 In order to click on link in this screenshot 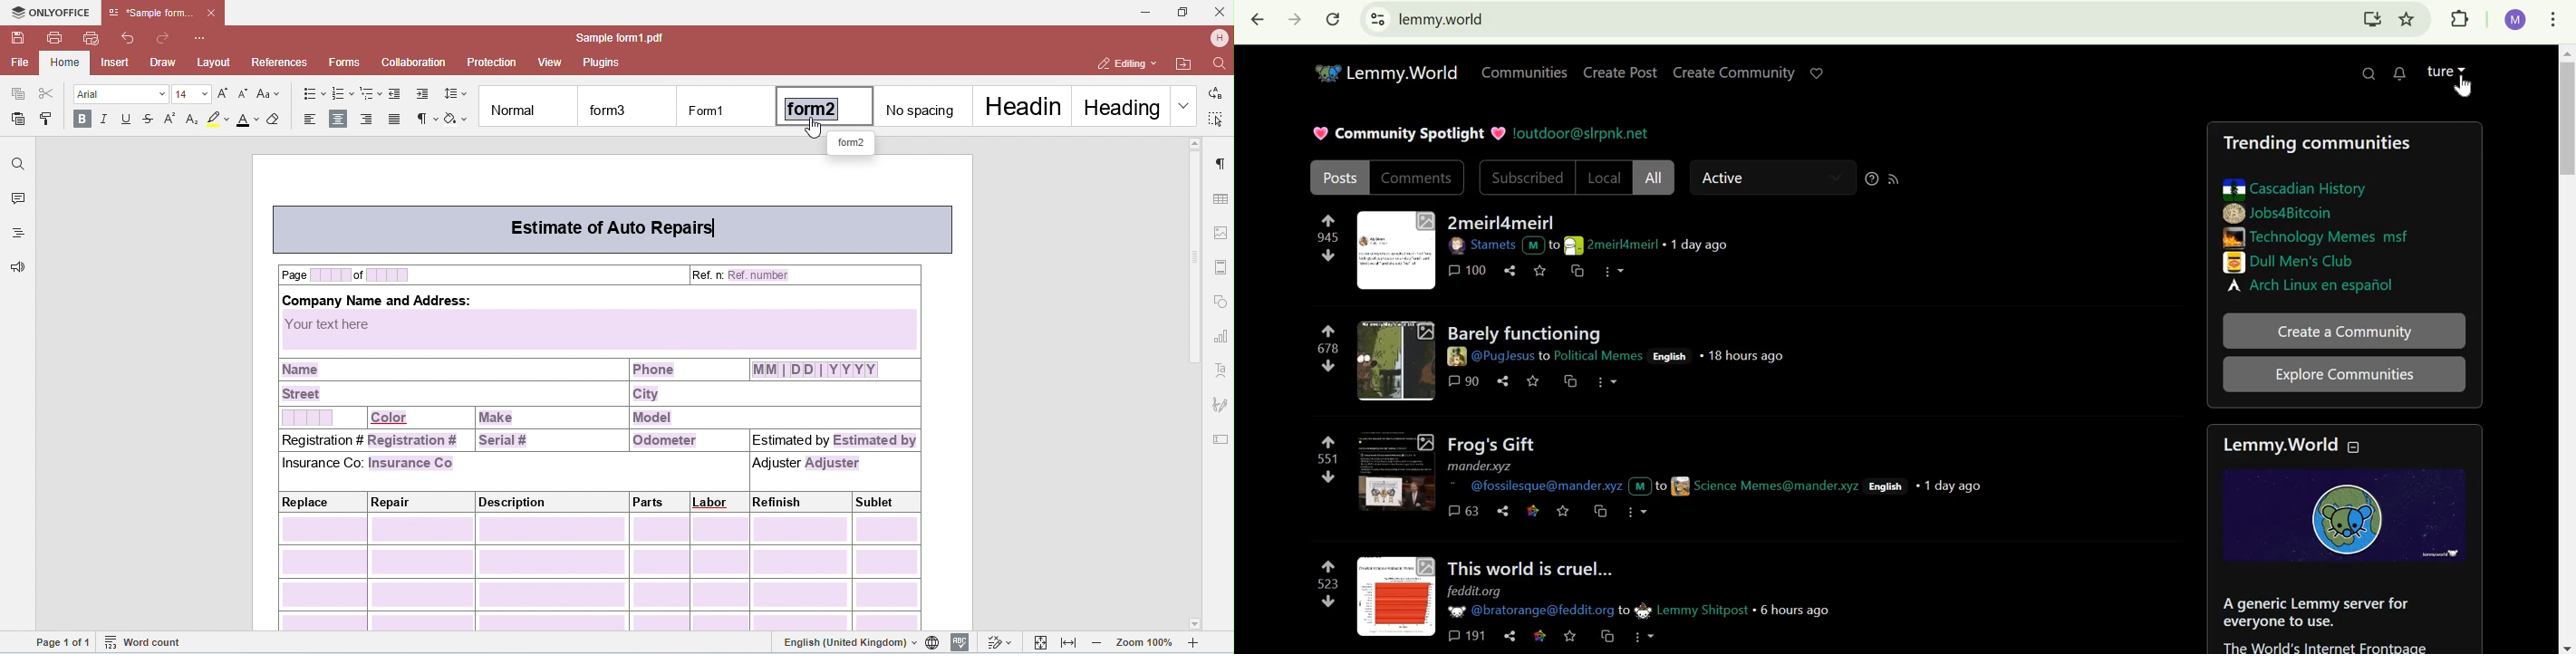, I will do `click(1531, 509)`.